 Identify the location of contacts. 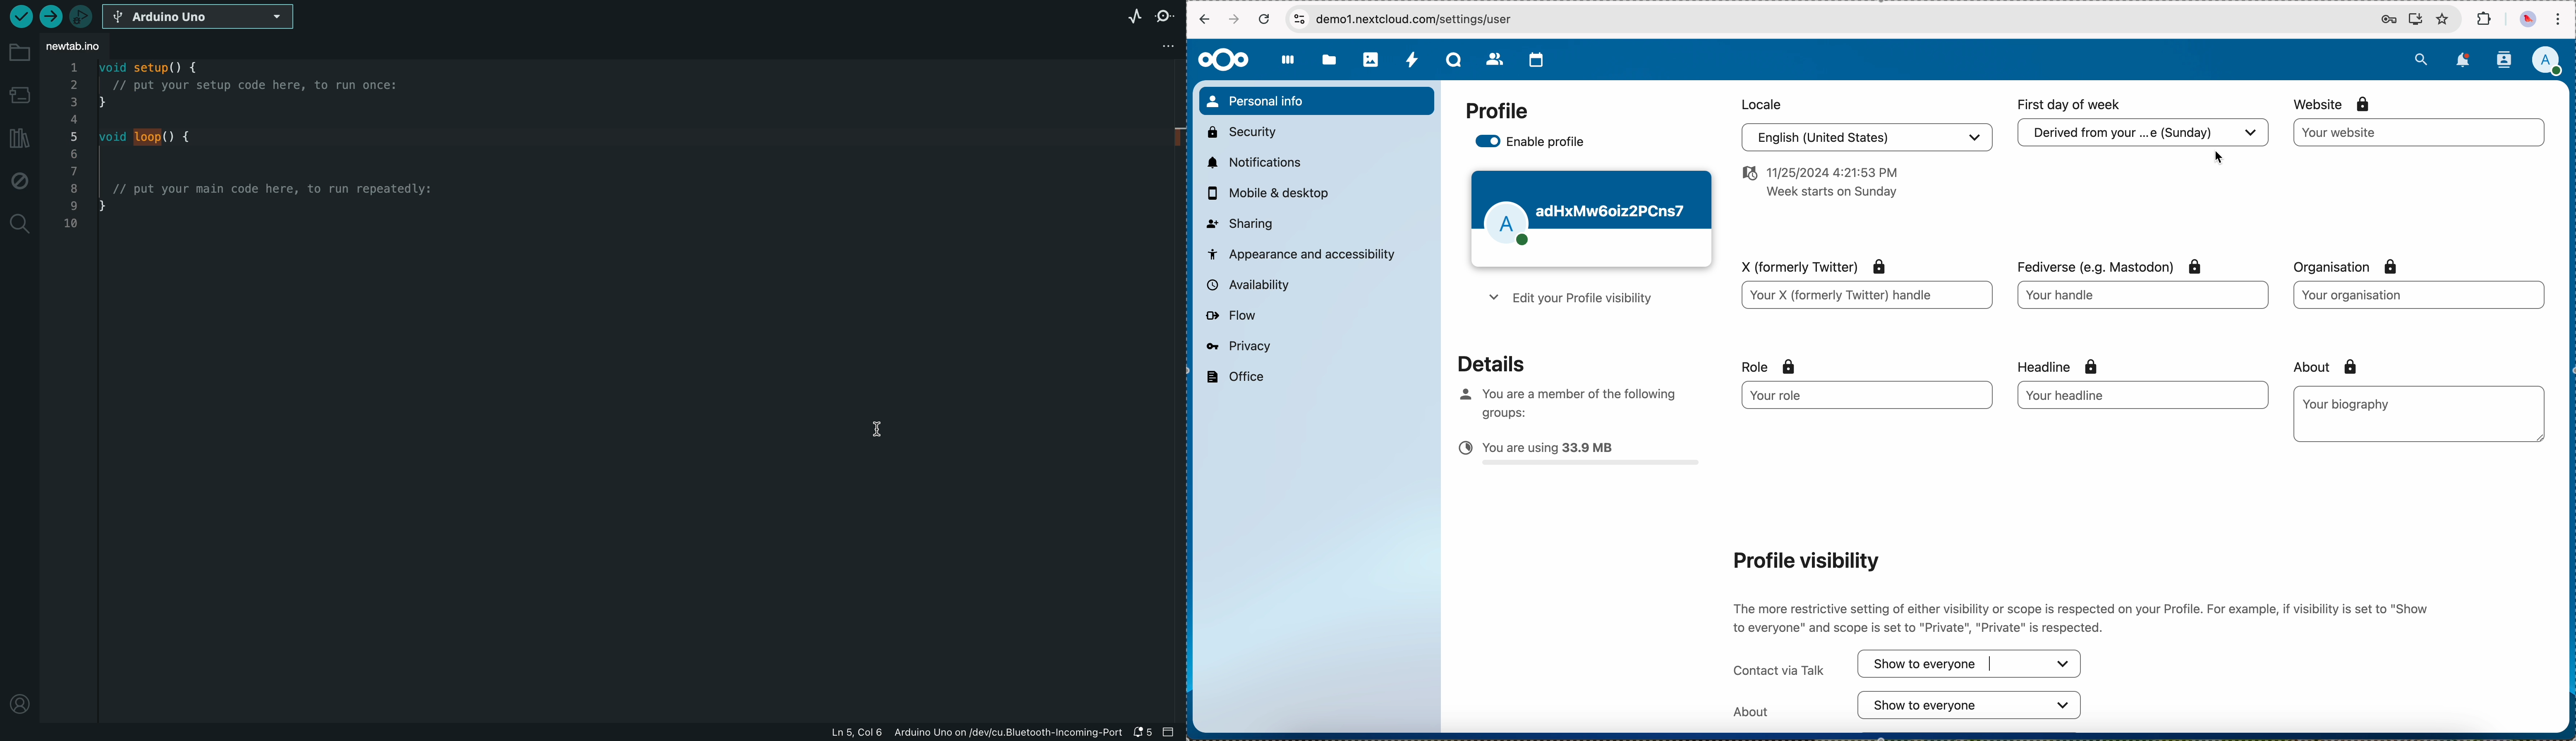
(1495, 60).